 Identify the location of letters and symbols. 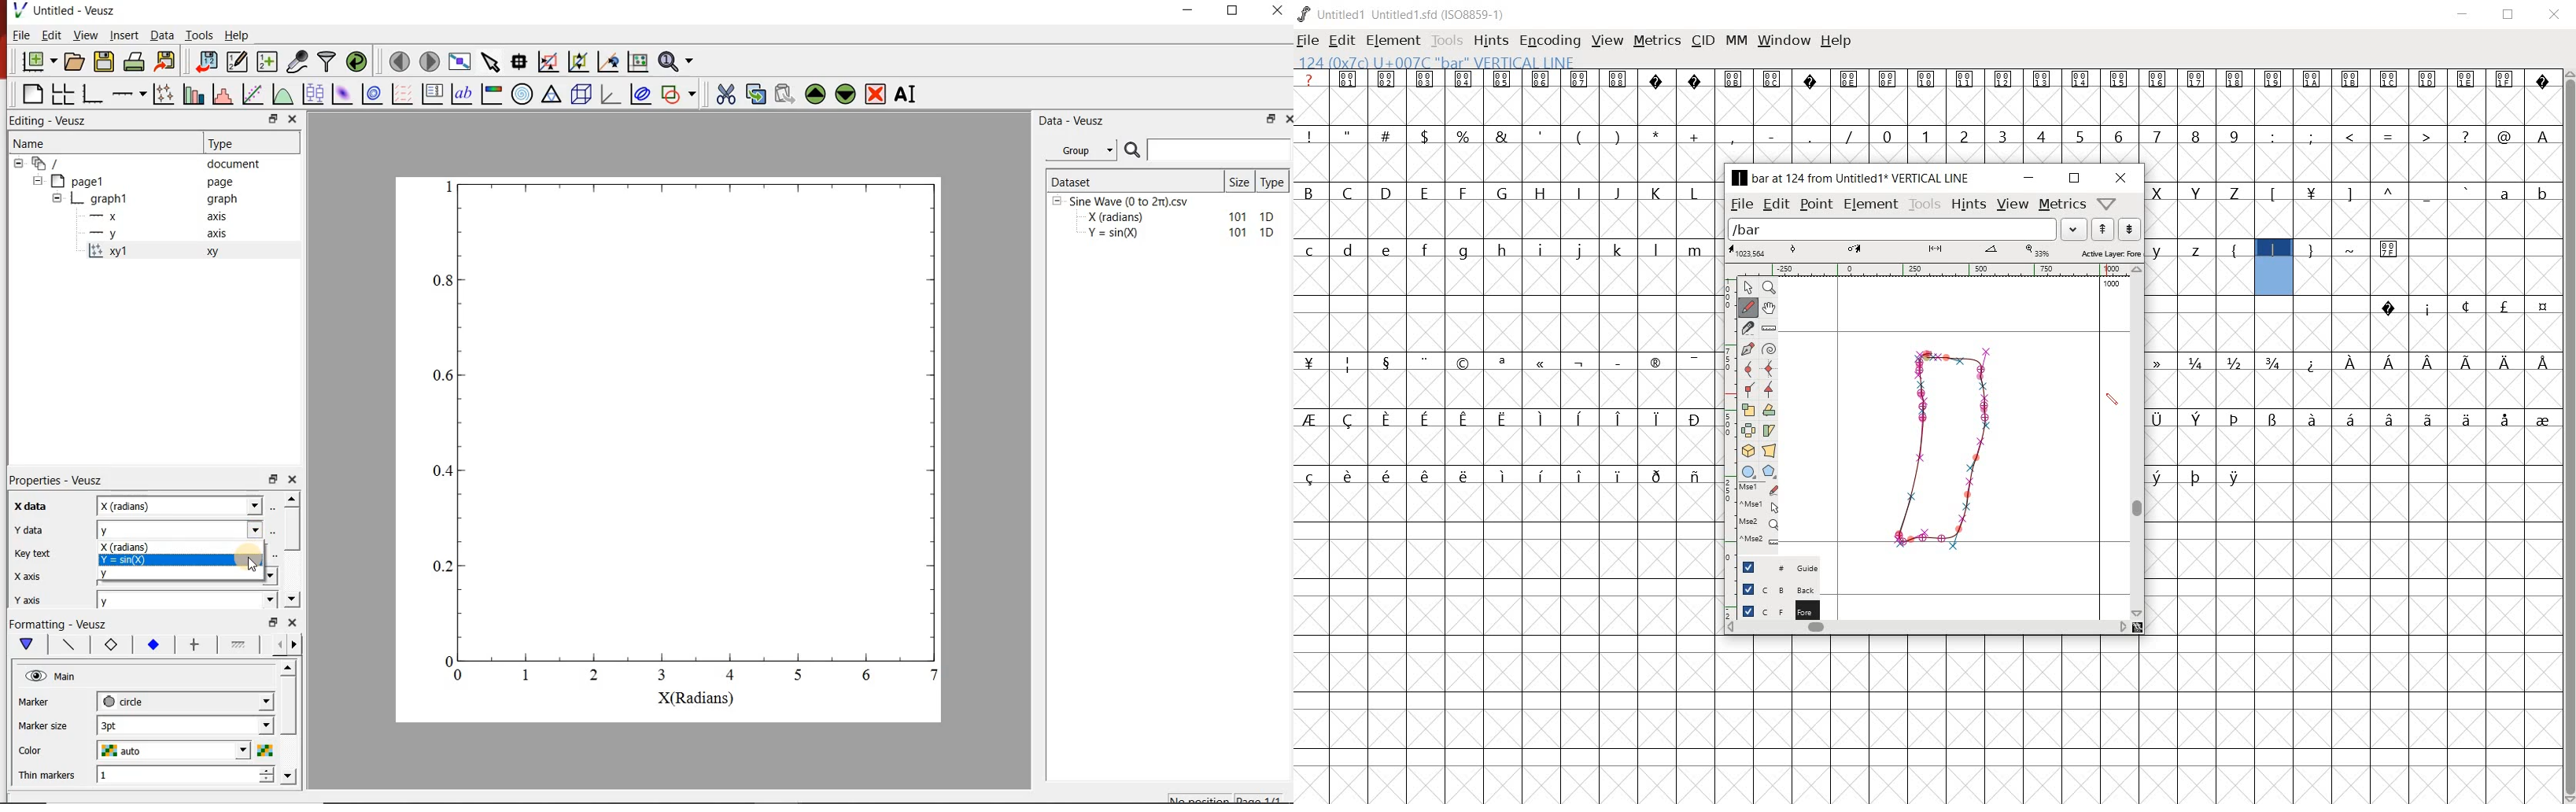
(1504, 192).